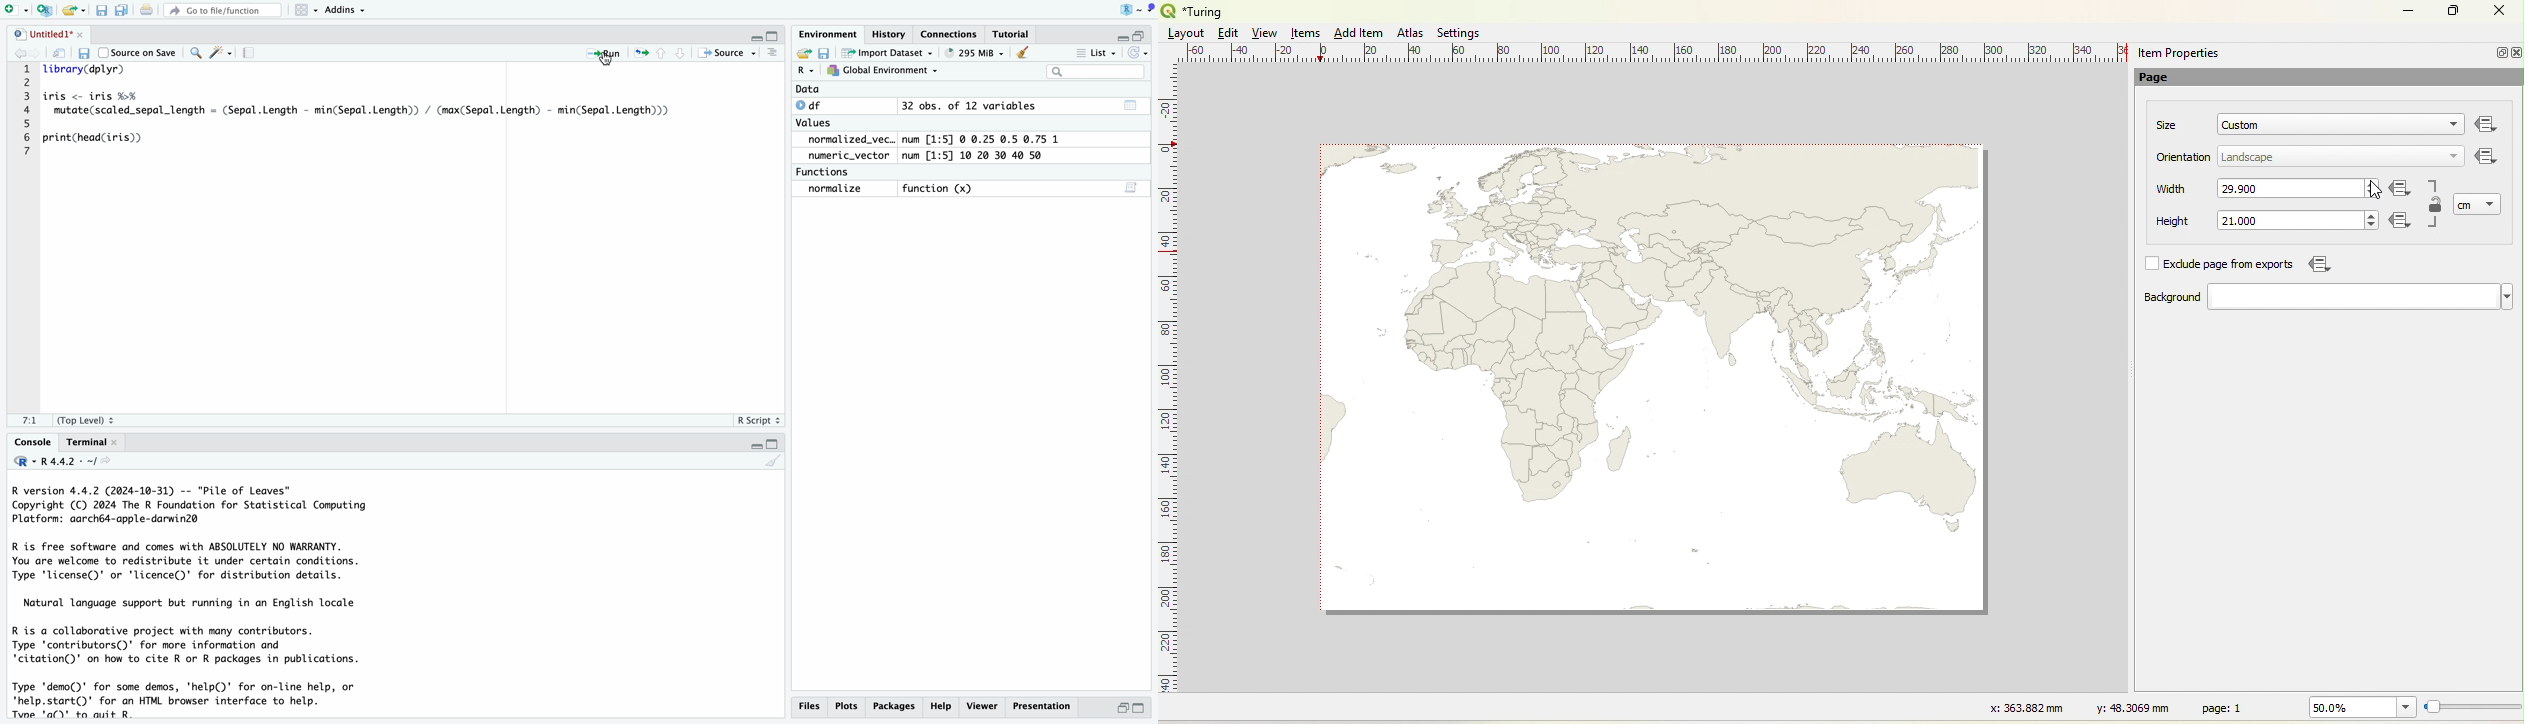 The width and height of the screenshot is (2548, 728). What do you see at coordinates (2466, 205) in the screenshot?
I see `cm` at bounding box center [2466, 205].